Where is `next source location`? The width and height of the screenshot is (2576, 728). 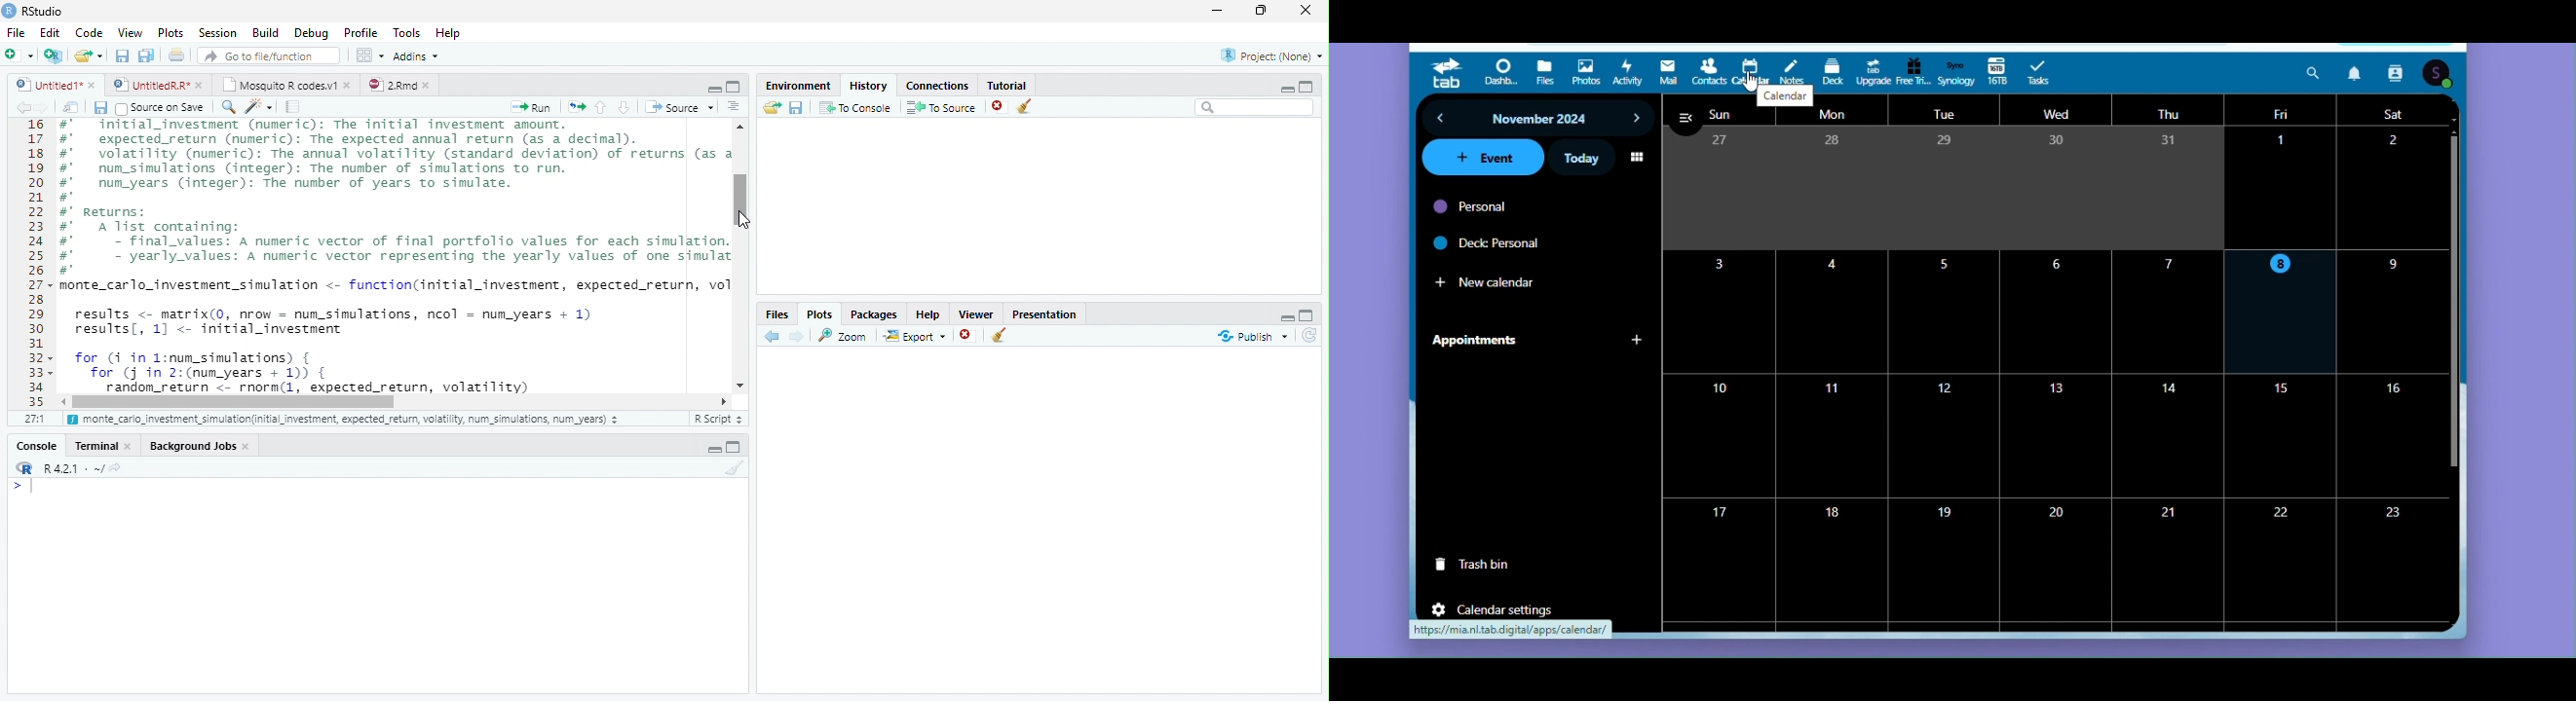 next source location is located at coordinates (43, 107).